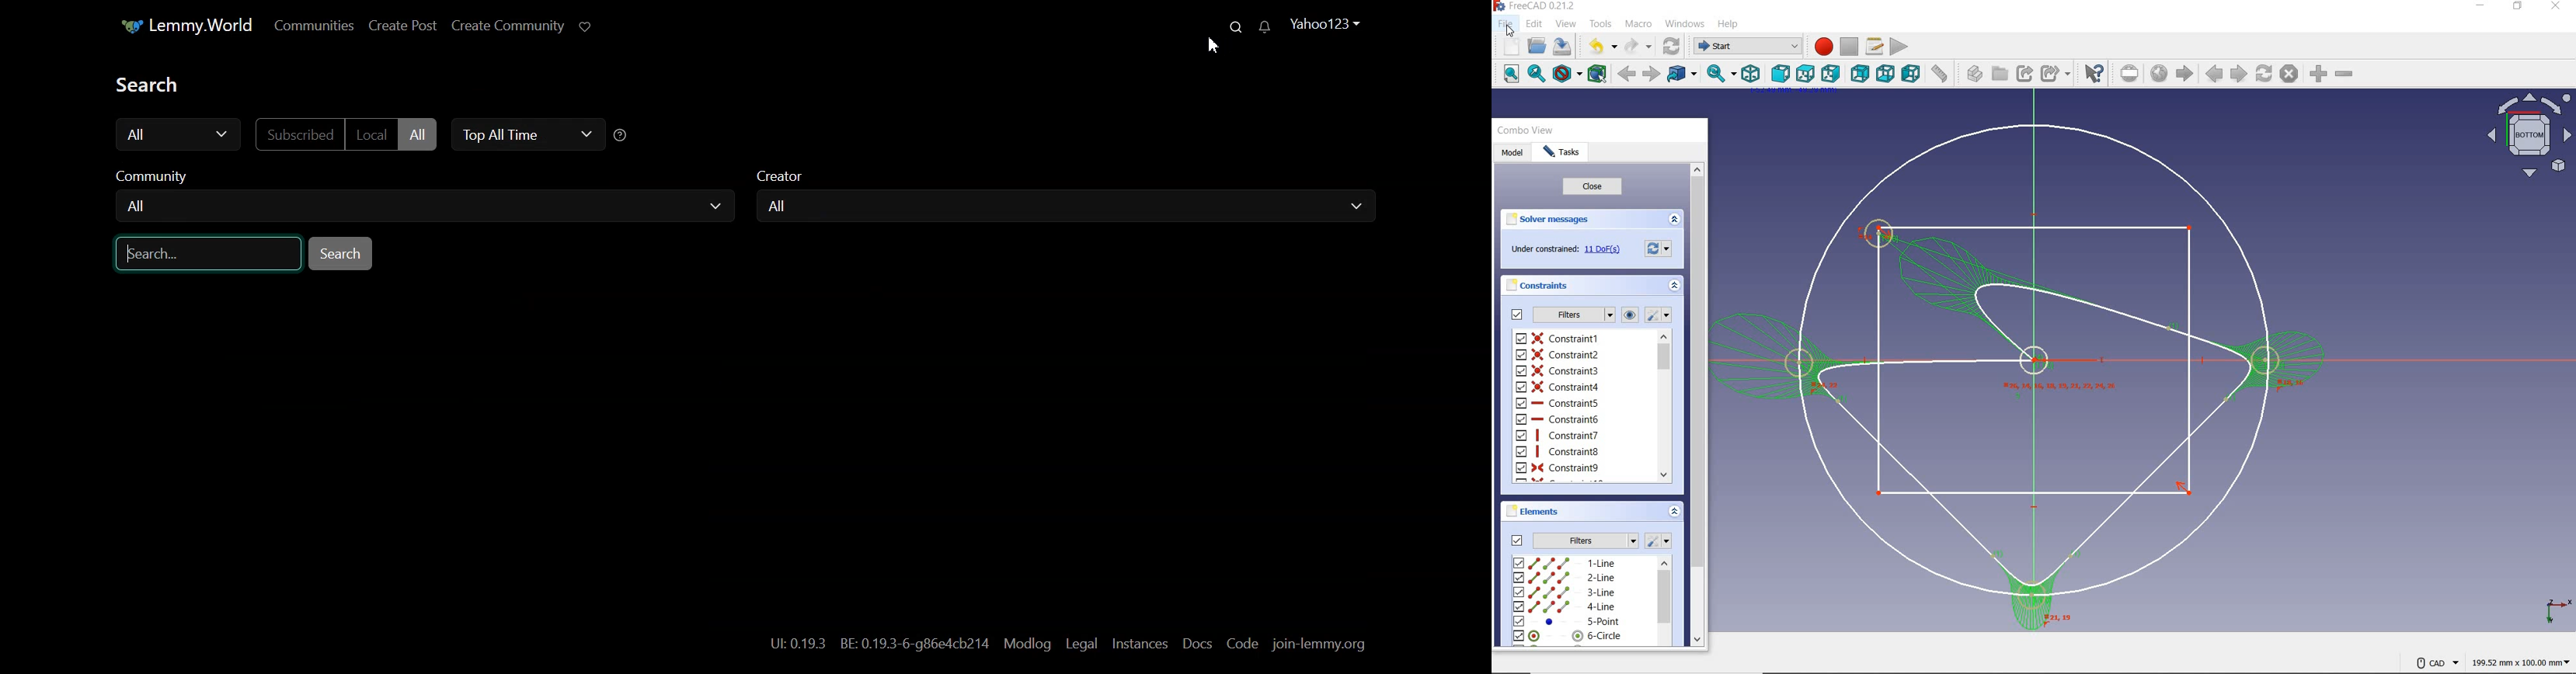  Describe the element at coordinates (2093, 74) in the screenshot. I see `what's this?` at that location.